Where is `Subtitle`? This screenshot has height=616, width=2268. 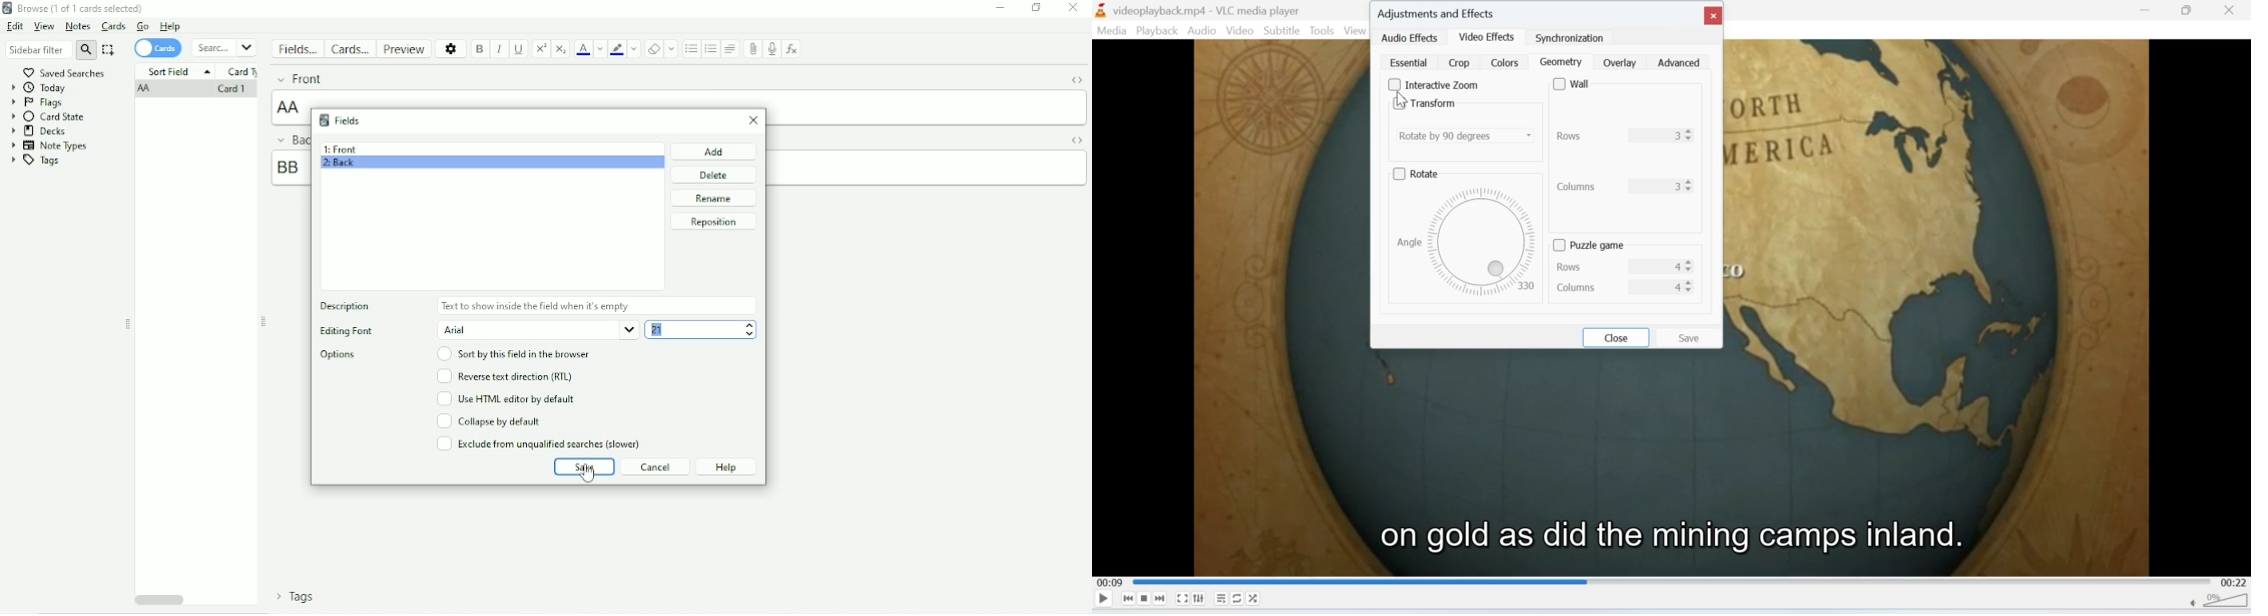
Subtitle is located at coordinates (1282, 30).